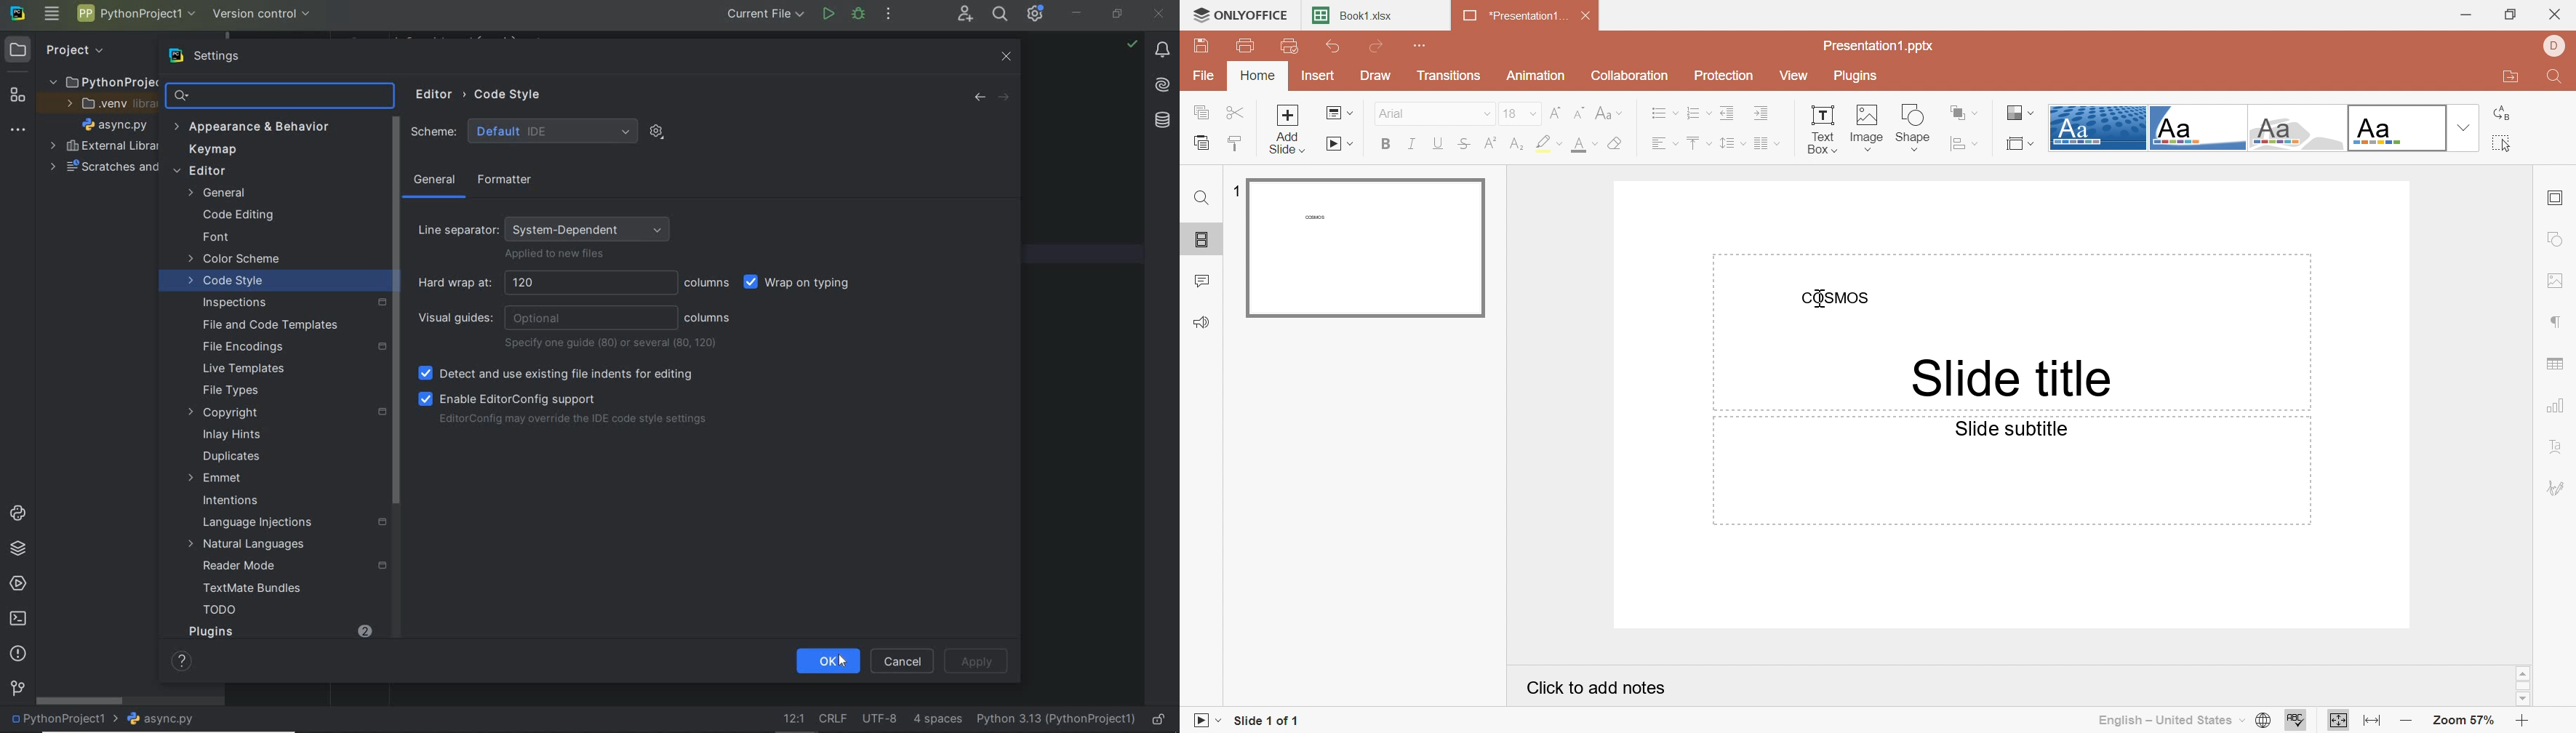 The width and height of the screenshot is (2576, 756). I want to click on Enable EditorConfig support, so click(508, 398).